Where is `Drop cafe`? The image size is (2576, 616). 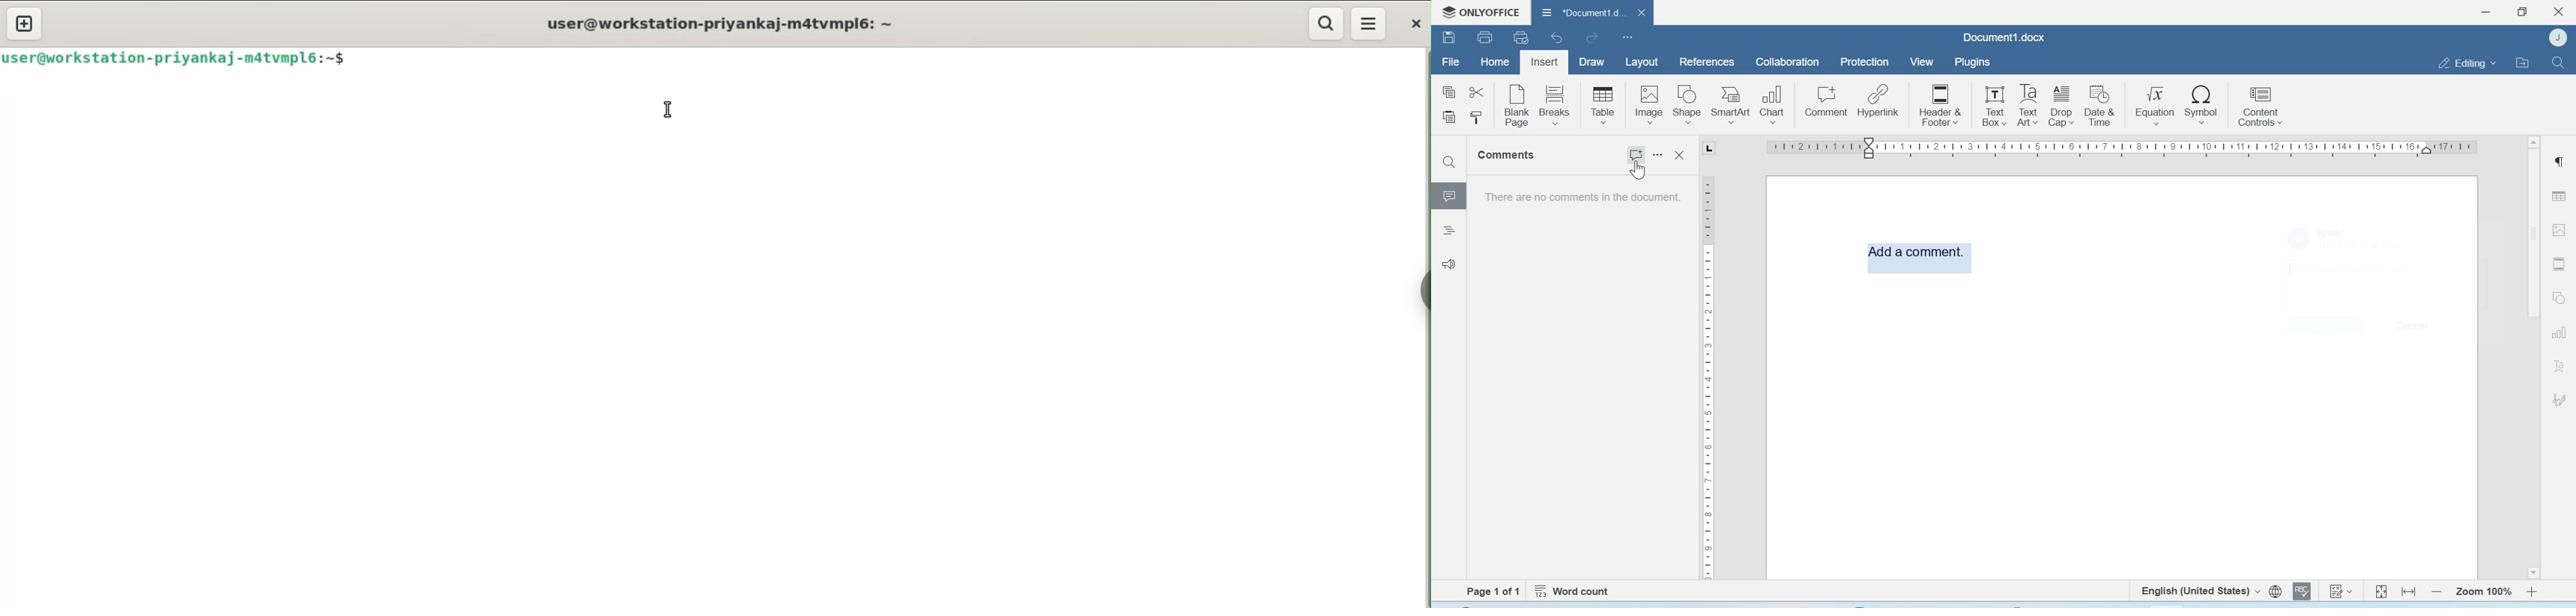 Drop cafe is located at coordinates (2063, 105).